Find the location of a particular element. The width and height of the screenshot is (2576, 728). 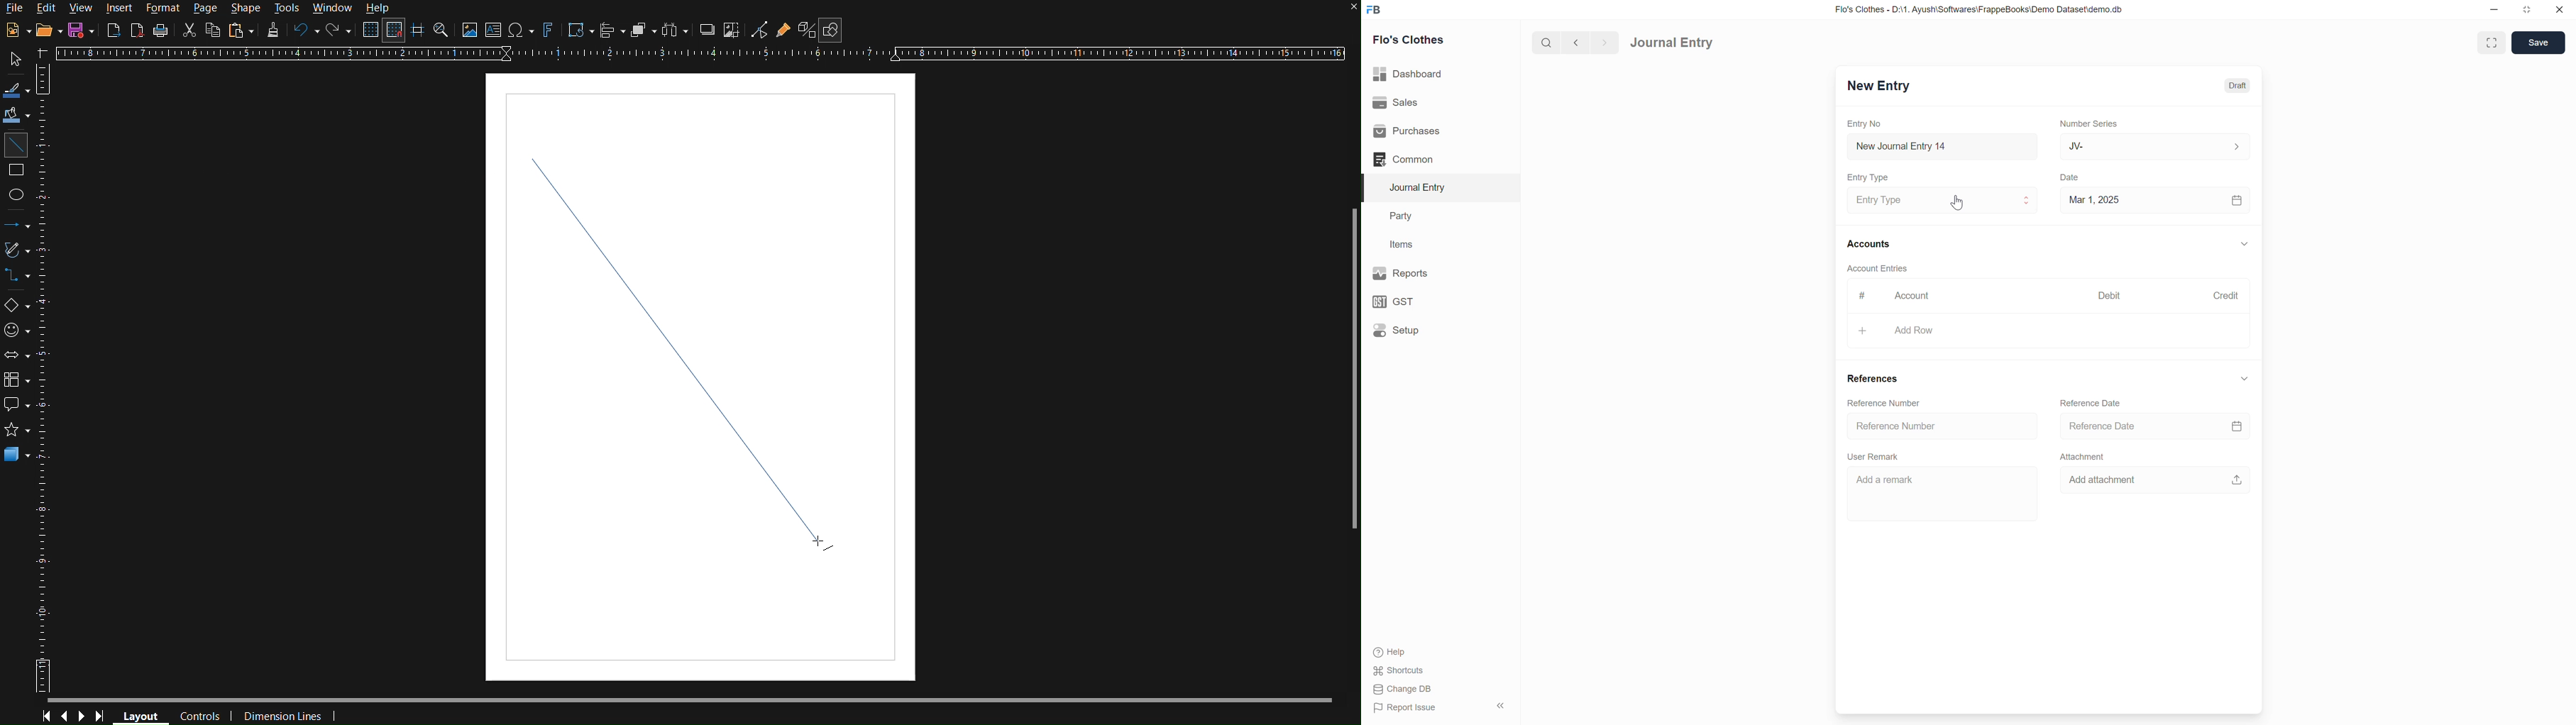

Entry No is located at coordinates (1867, 124).